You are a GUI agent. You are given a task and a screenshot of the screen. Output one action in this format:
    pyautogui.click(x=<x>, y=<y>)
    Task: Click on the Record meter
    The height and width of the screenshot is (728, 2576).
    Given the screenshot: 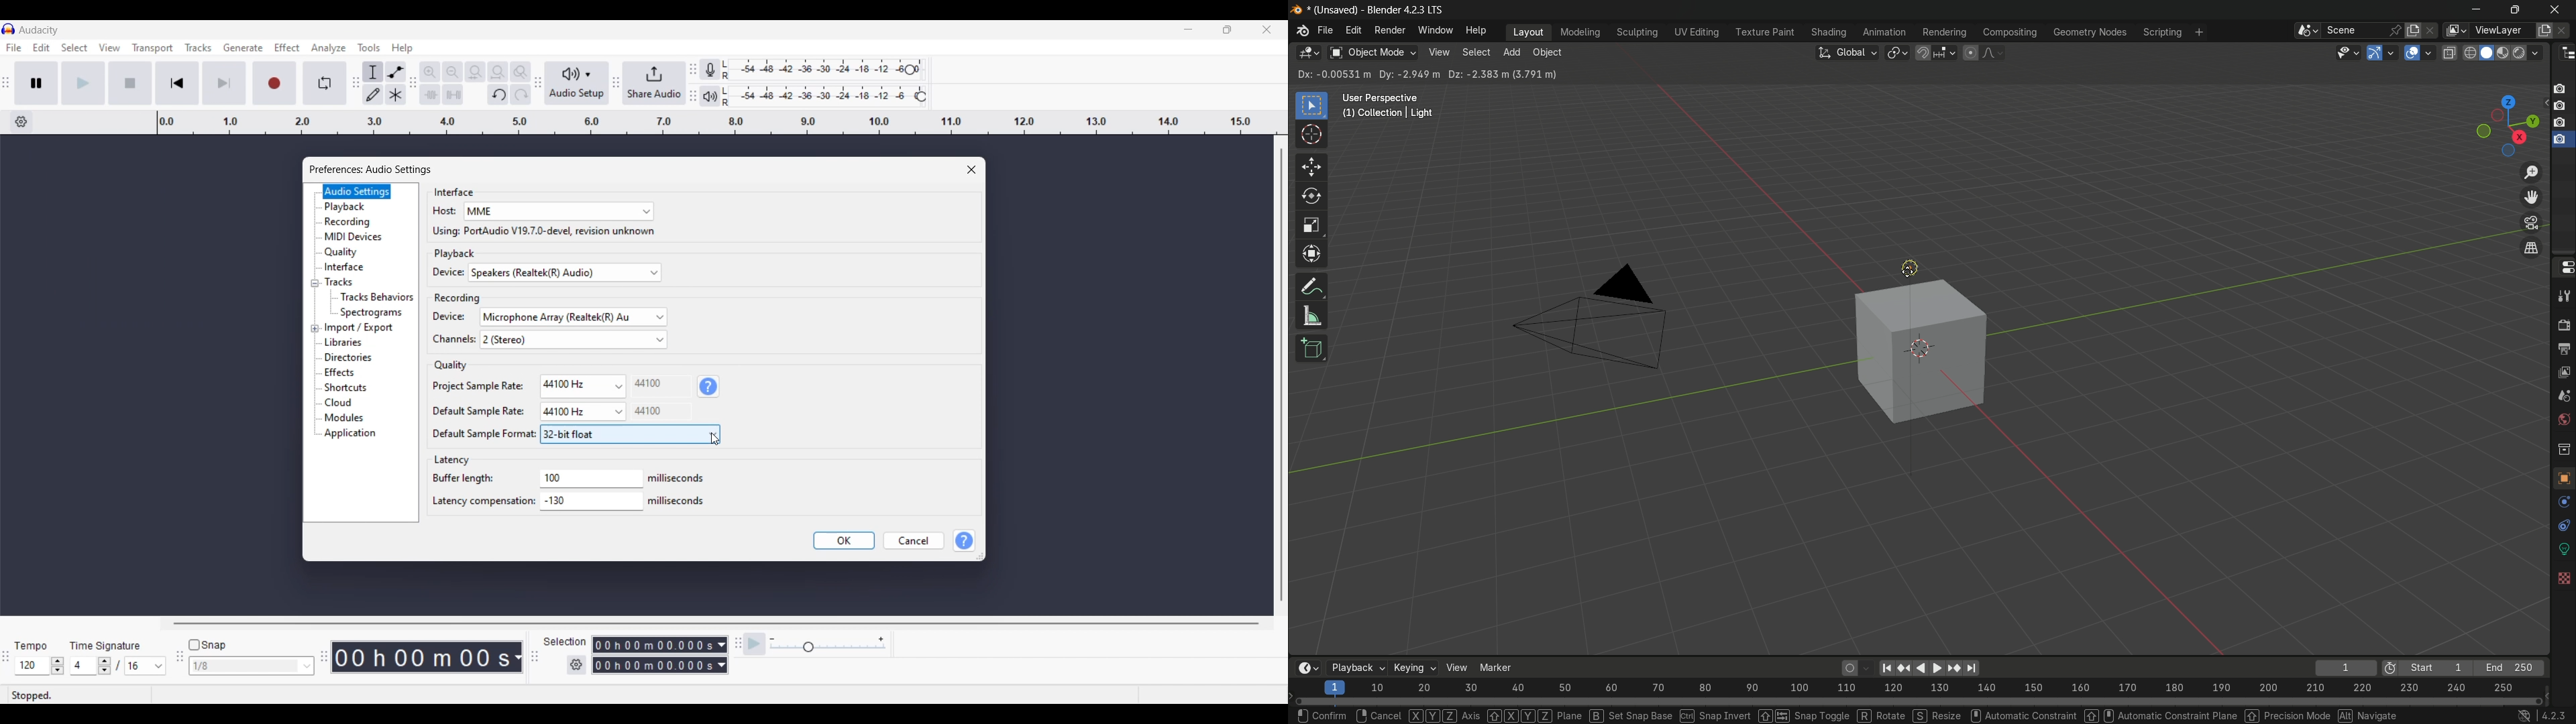 What is the action you would take?
    pyautogui.click(x=716, y=70)
    